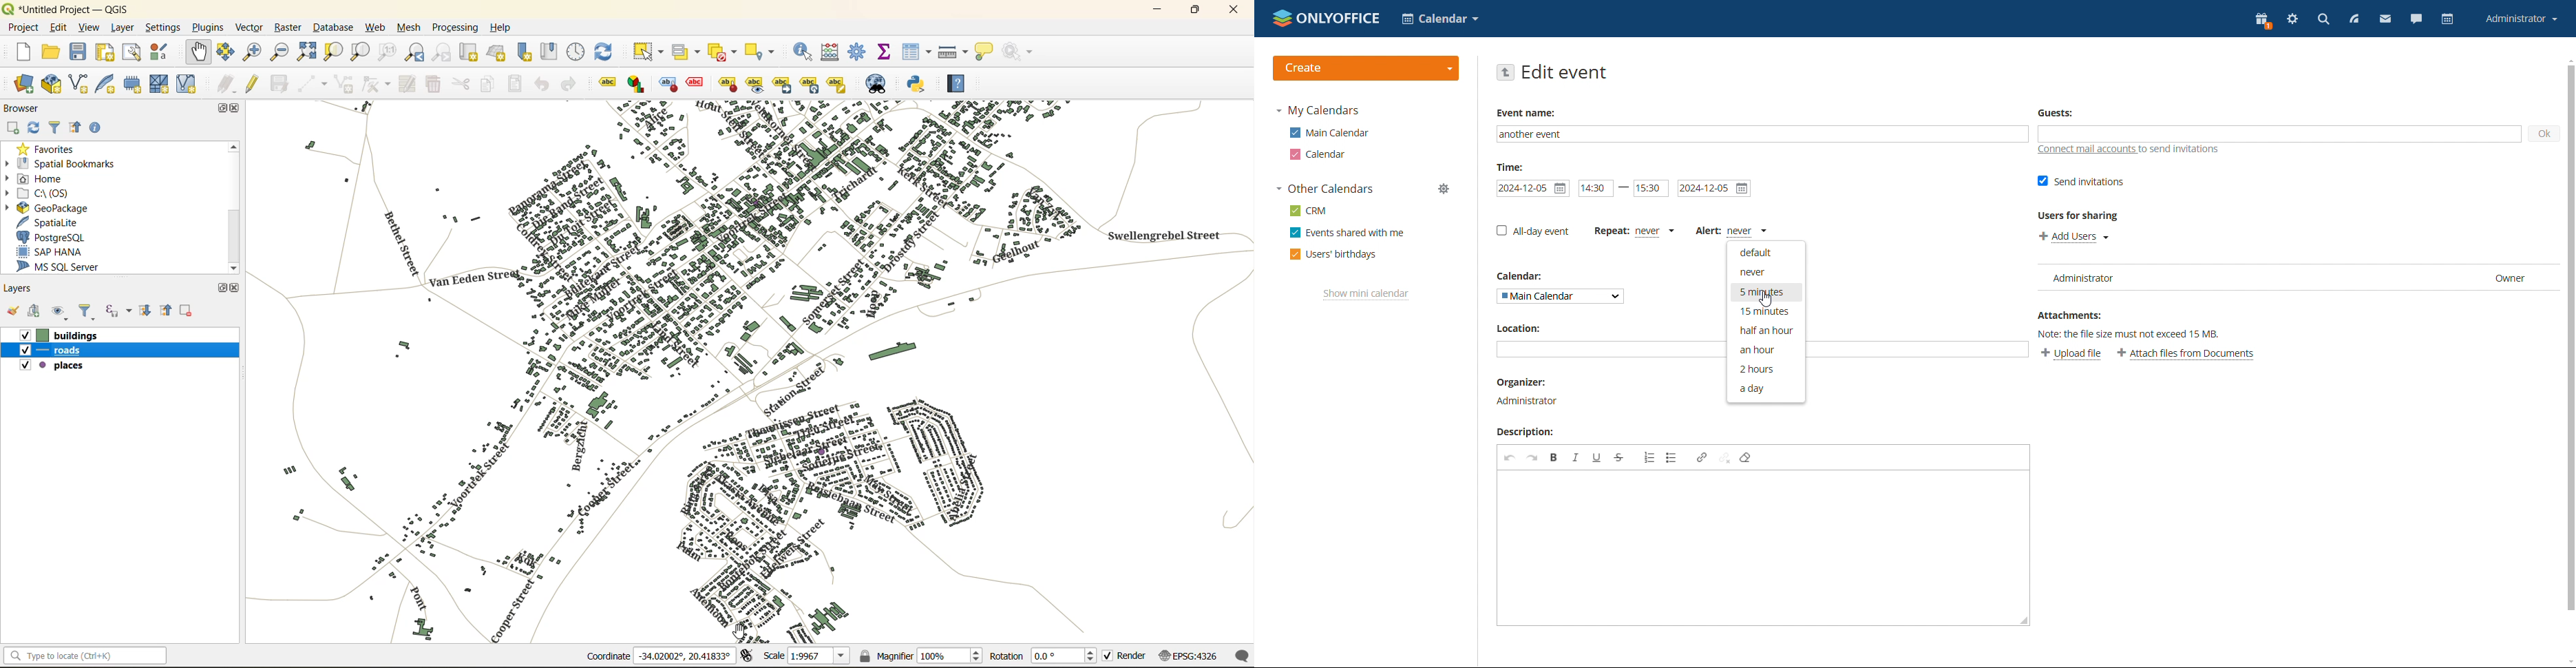 This screenshot has width=2576, height=672. I want to click on highlight pinned labels , diagrams and callouts, so click(669, 84).